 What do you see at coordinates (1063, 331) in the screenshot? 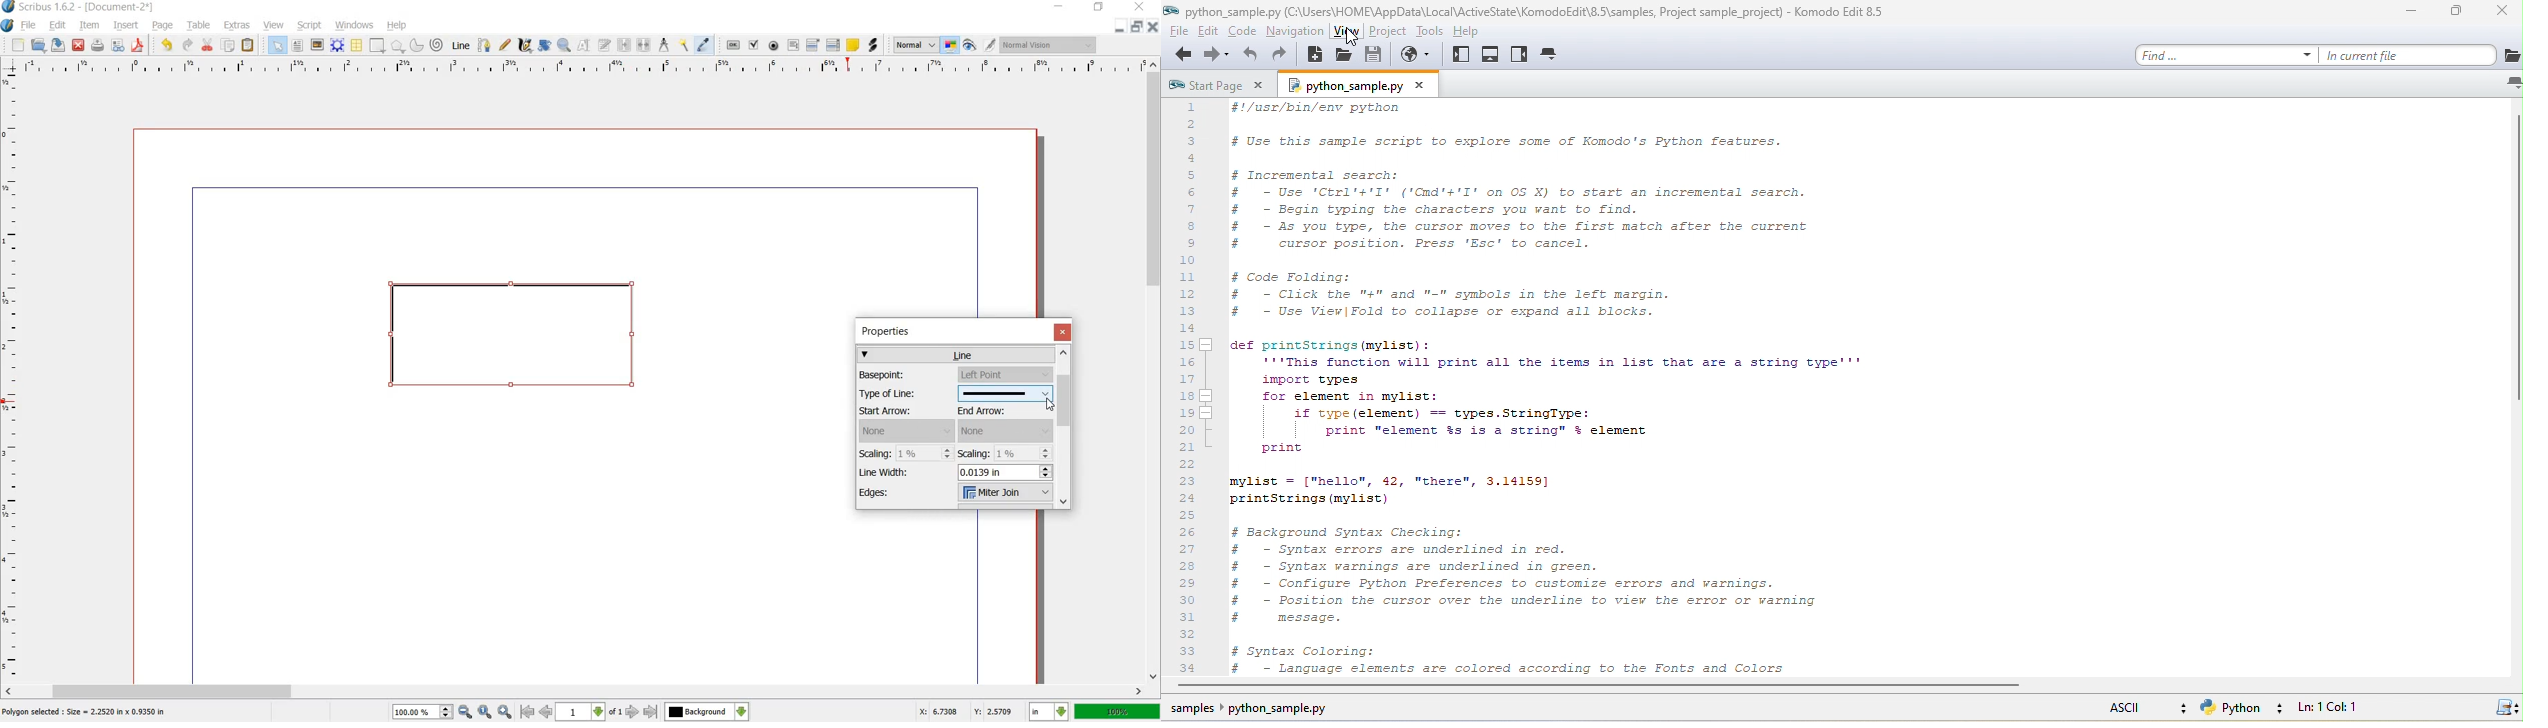
I see `close` at bounding box center [1063, 331].